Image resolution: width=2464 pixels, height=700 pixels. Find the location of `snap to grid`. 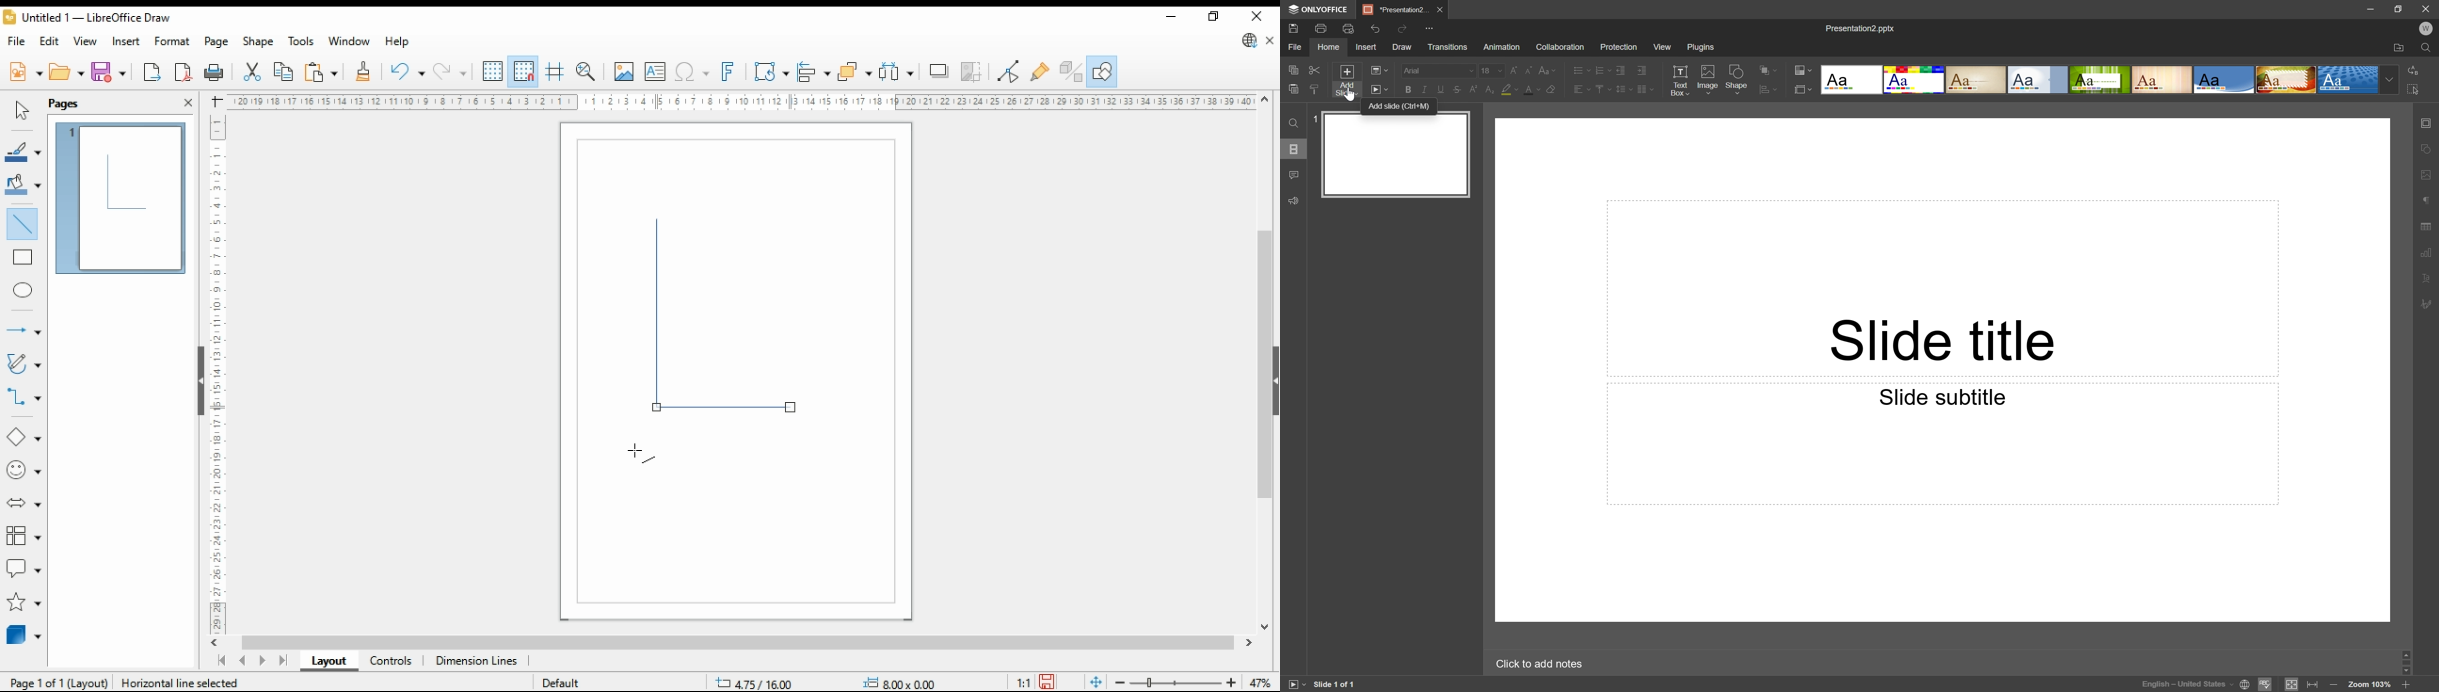

snap to grid is located at coordinates (523, 72).